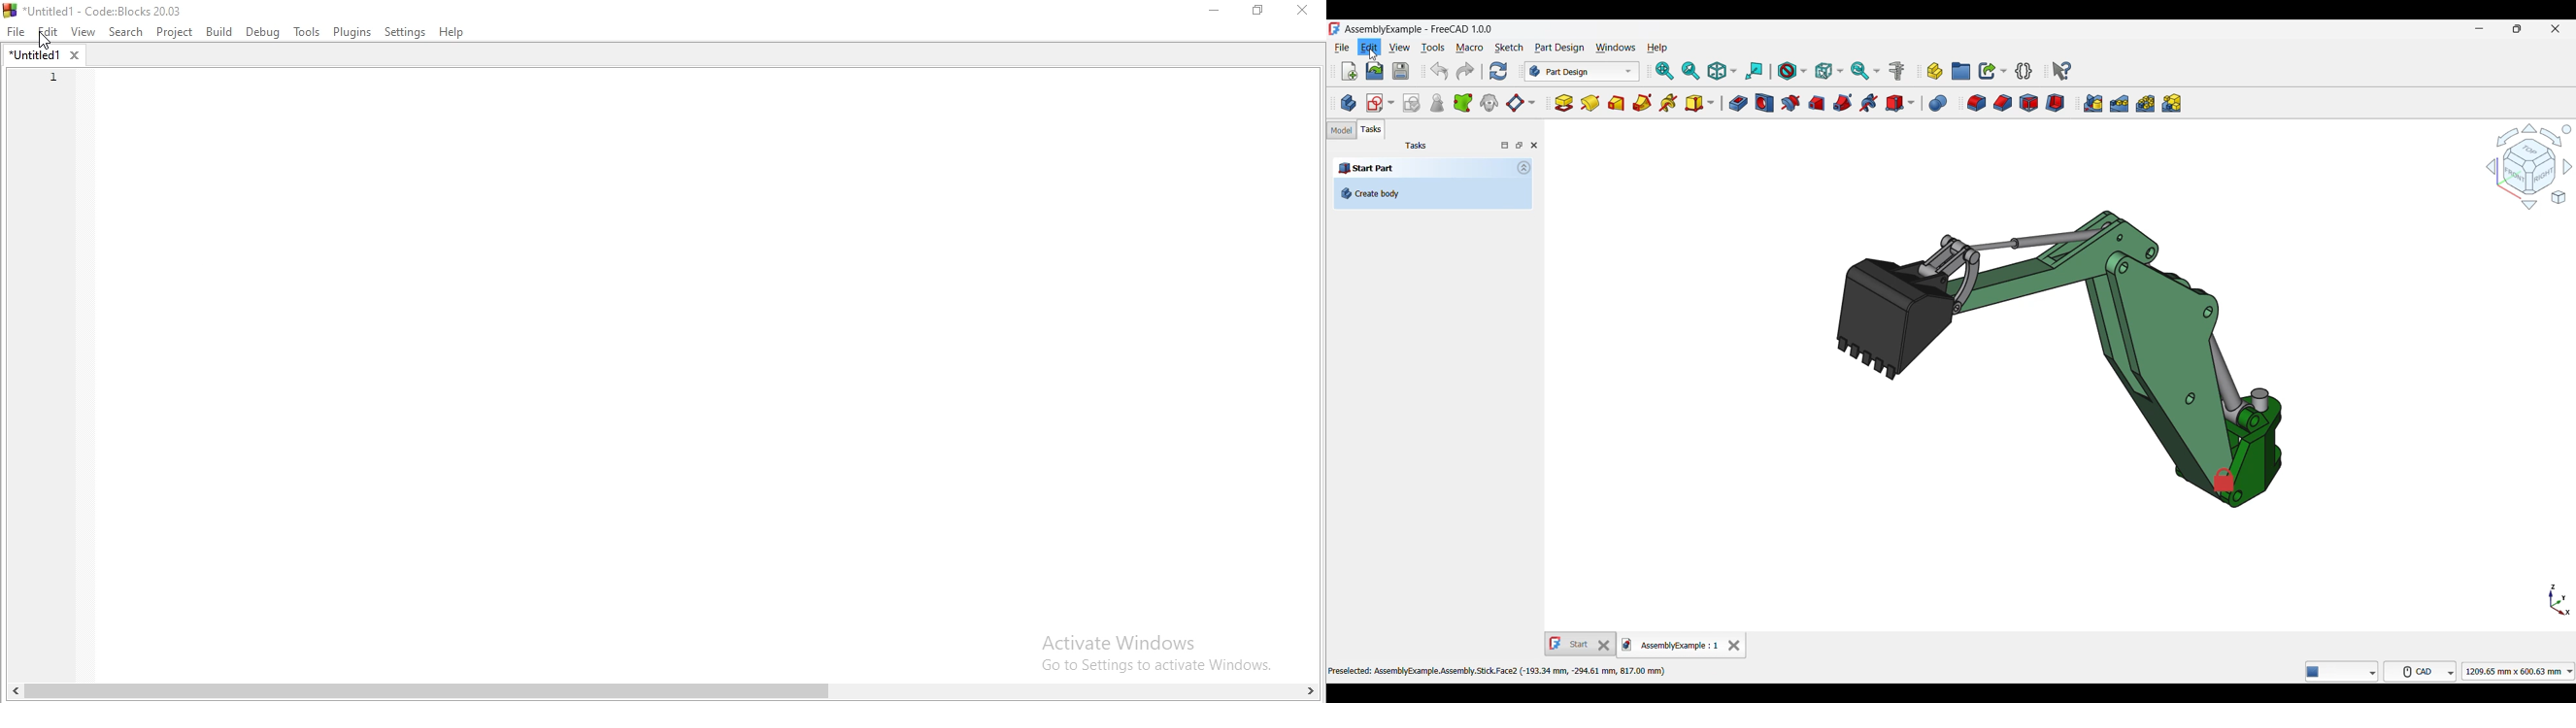 Image resolution: width=2576 pixels, height=728 pixels. Describe the element at coordinates (1668, 103) in the screenshot. I see `Additive helix` at that location.